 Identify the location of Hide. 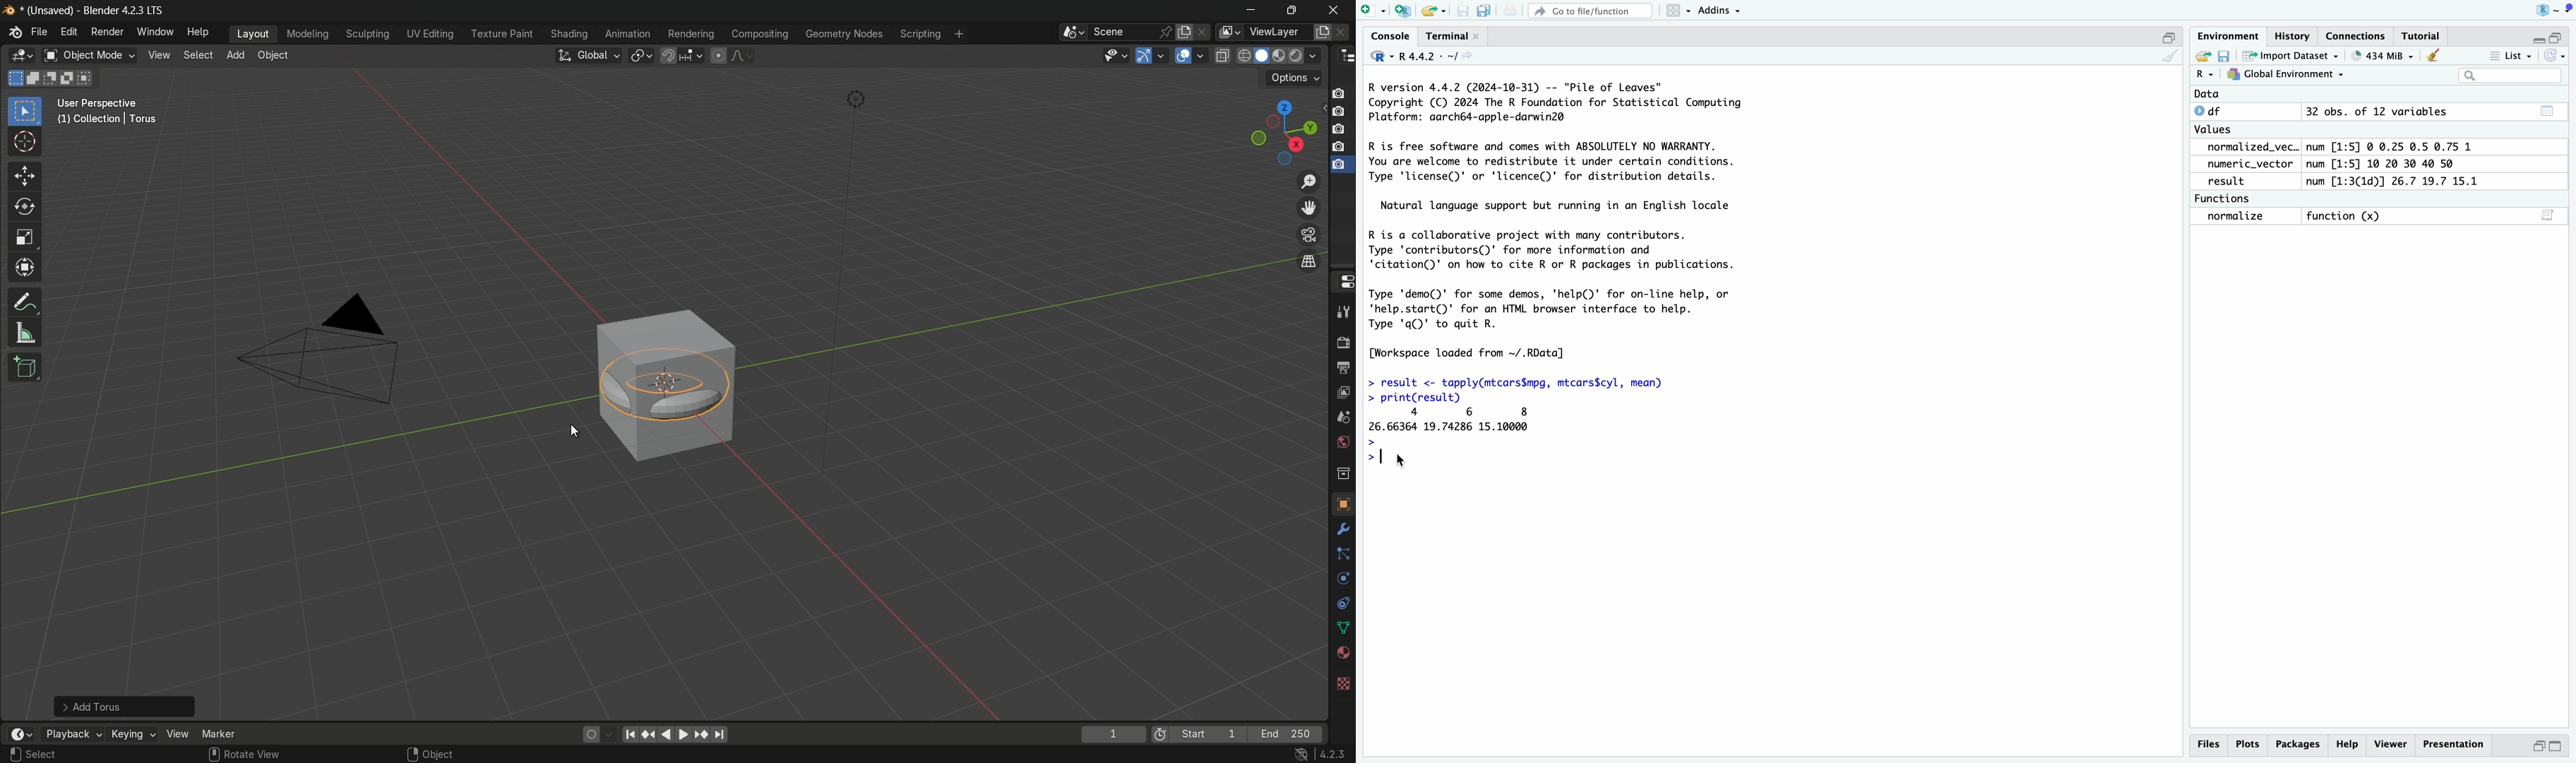
(2538, 40).